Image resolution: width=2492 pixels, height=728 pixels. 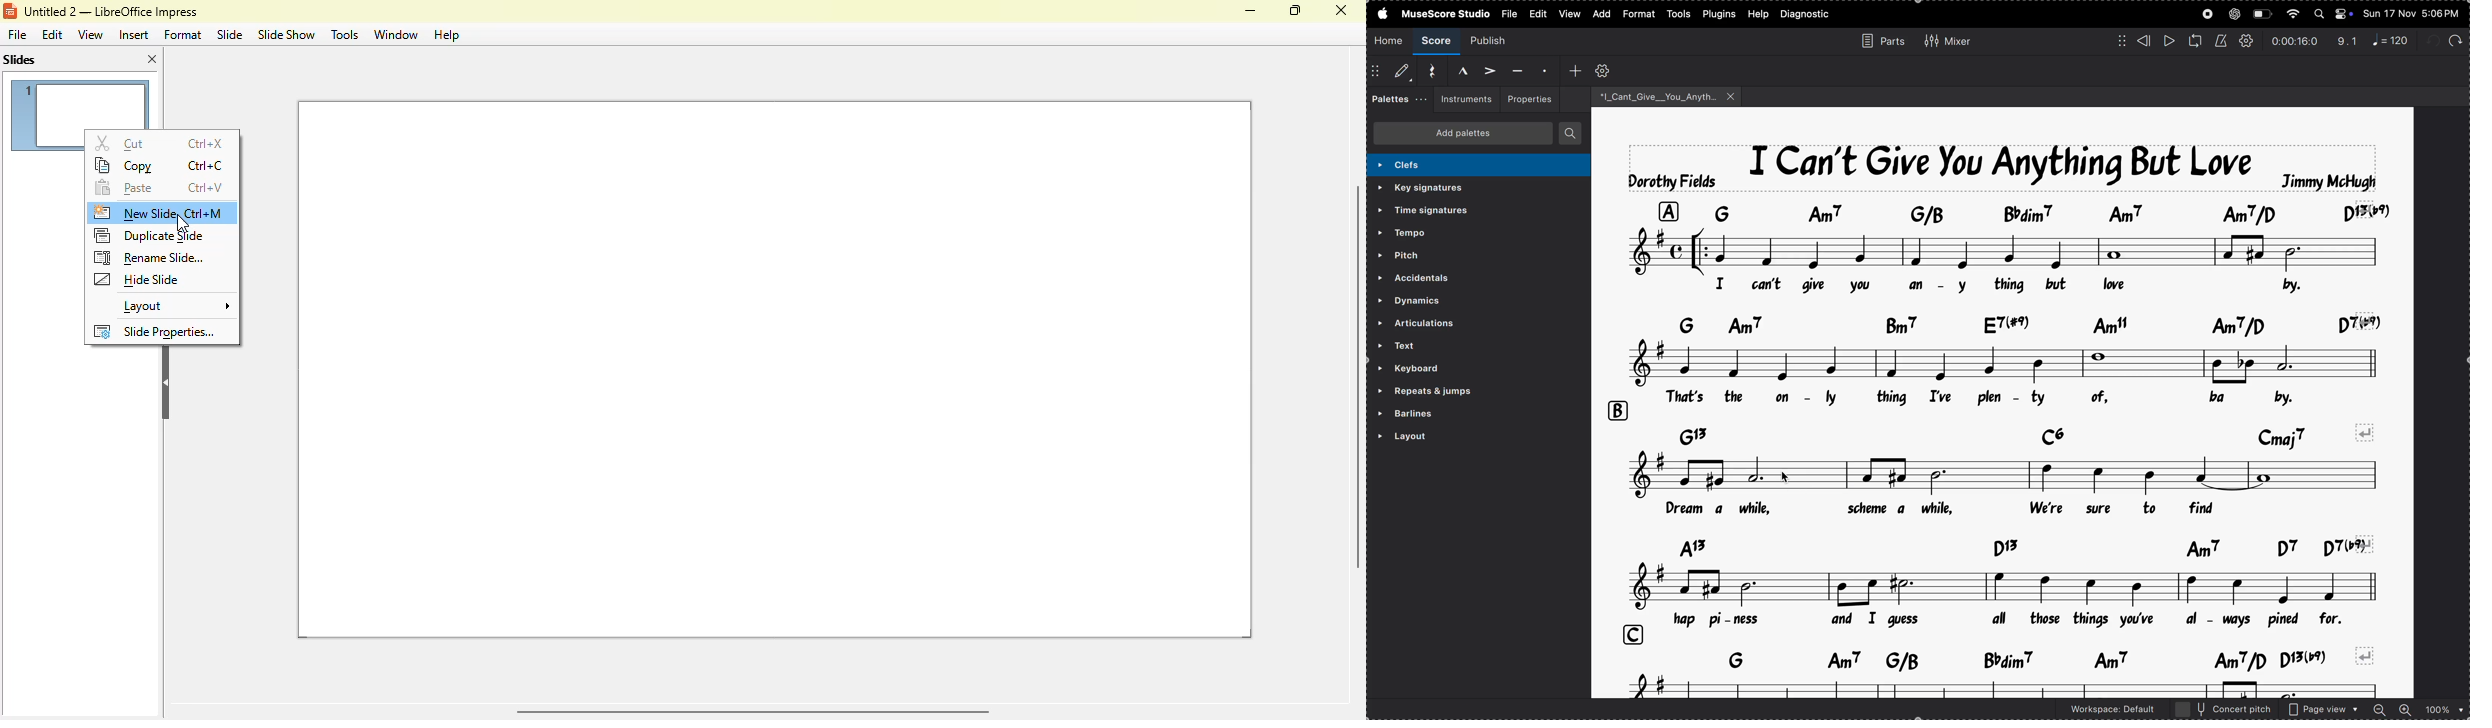 What do you see at coordinates (1429, 71) in the screenshot?
I see `reset` at bounding box center [1429, 71].